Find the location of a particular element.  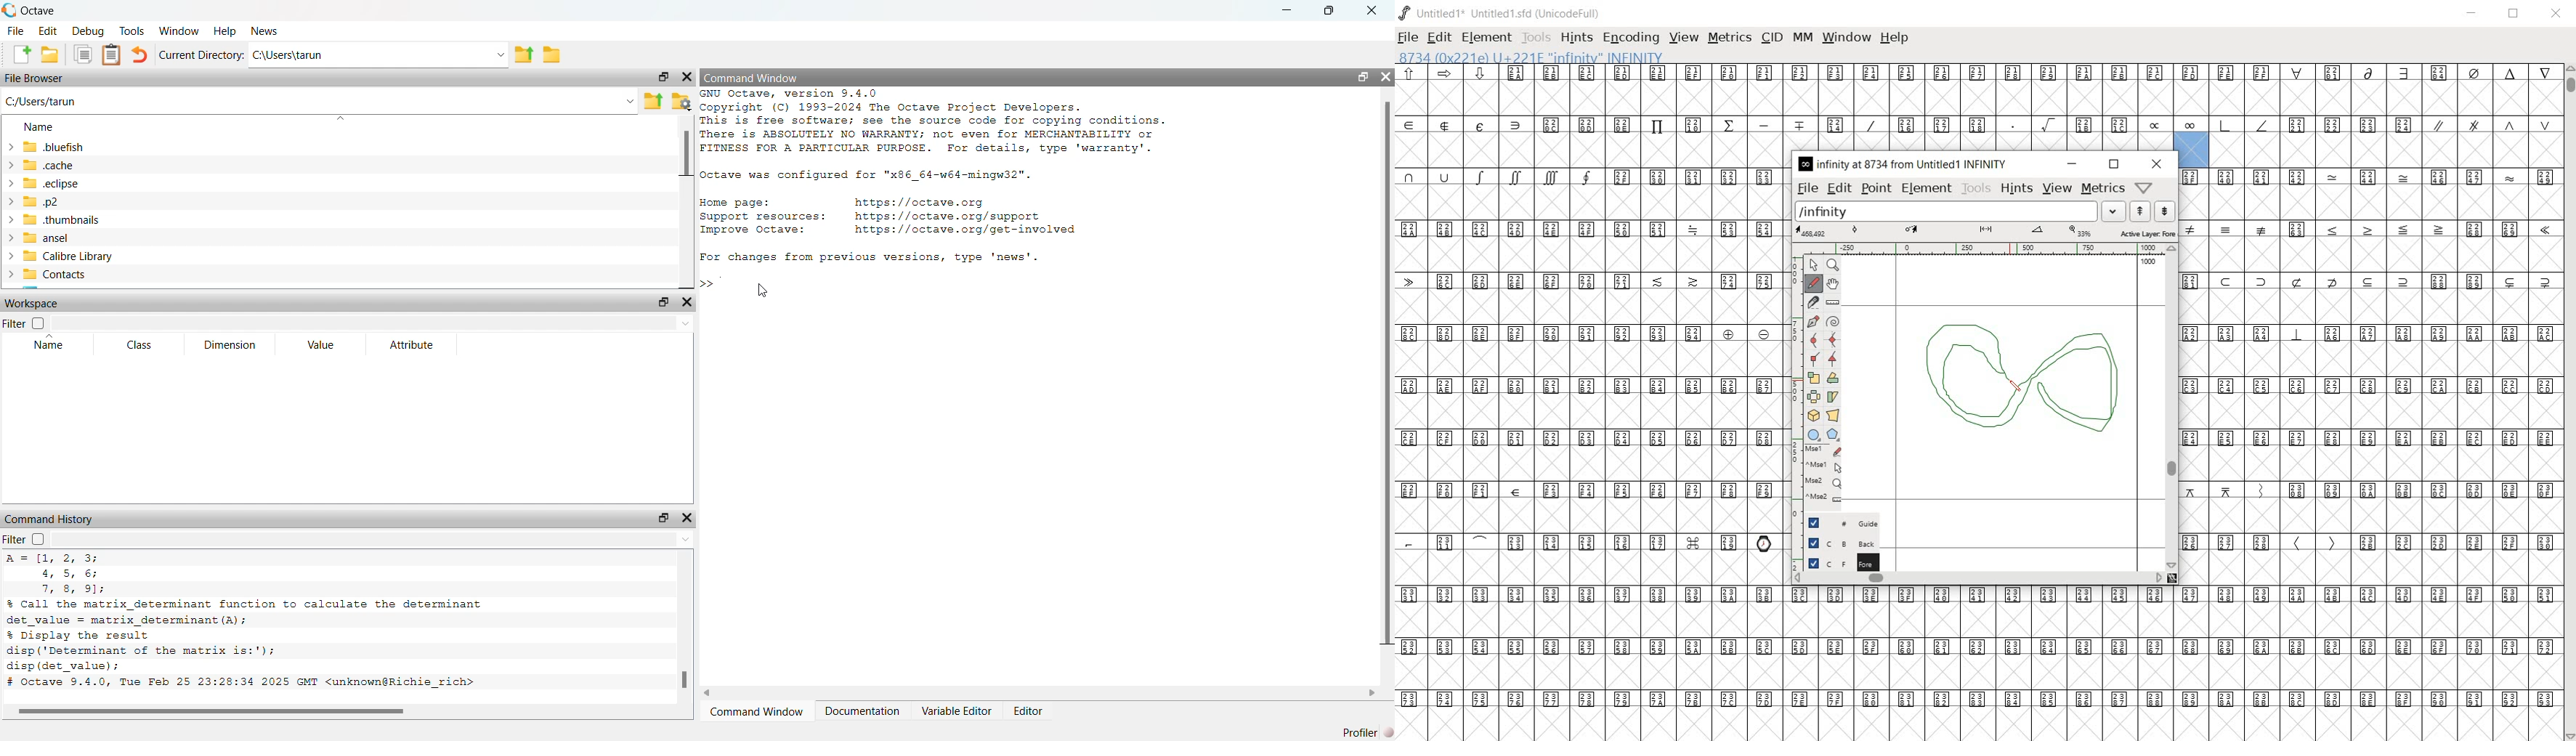

rectangle or ellipse is located at coordinates (1812, 432).